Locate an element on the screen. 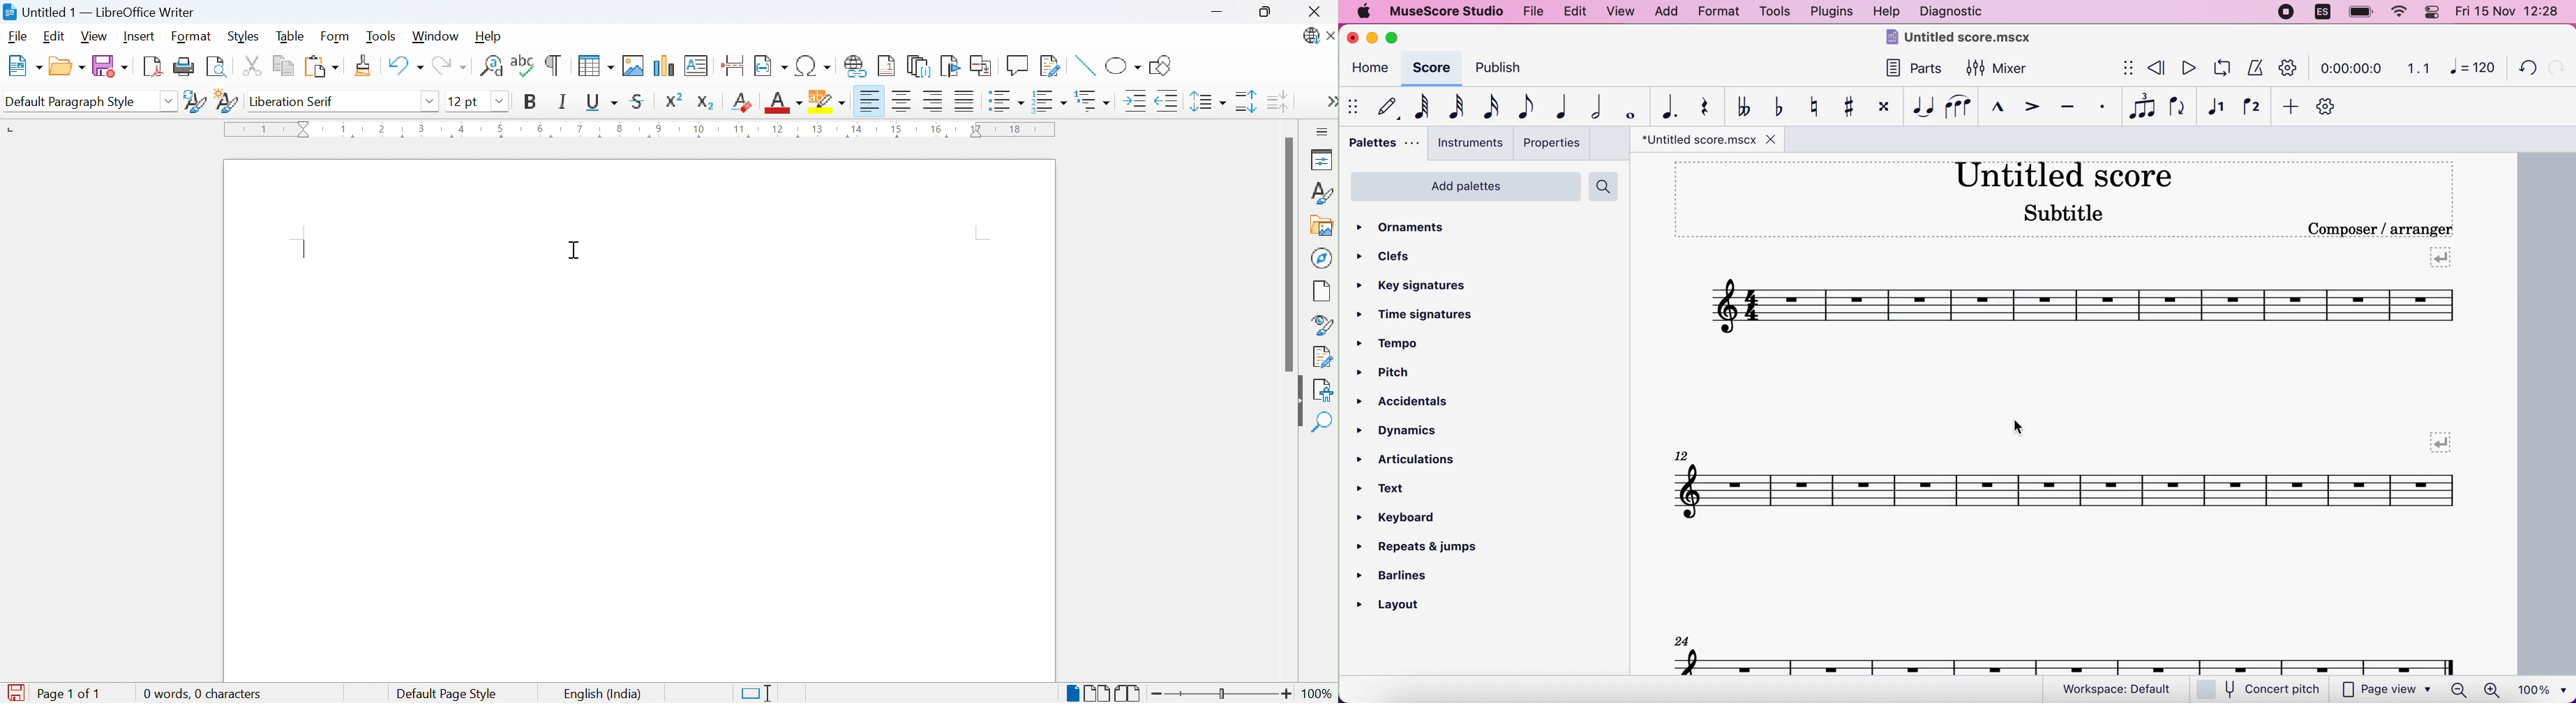  properties is located at coordinates (1551, 143).